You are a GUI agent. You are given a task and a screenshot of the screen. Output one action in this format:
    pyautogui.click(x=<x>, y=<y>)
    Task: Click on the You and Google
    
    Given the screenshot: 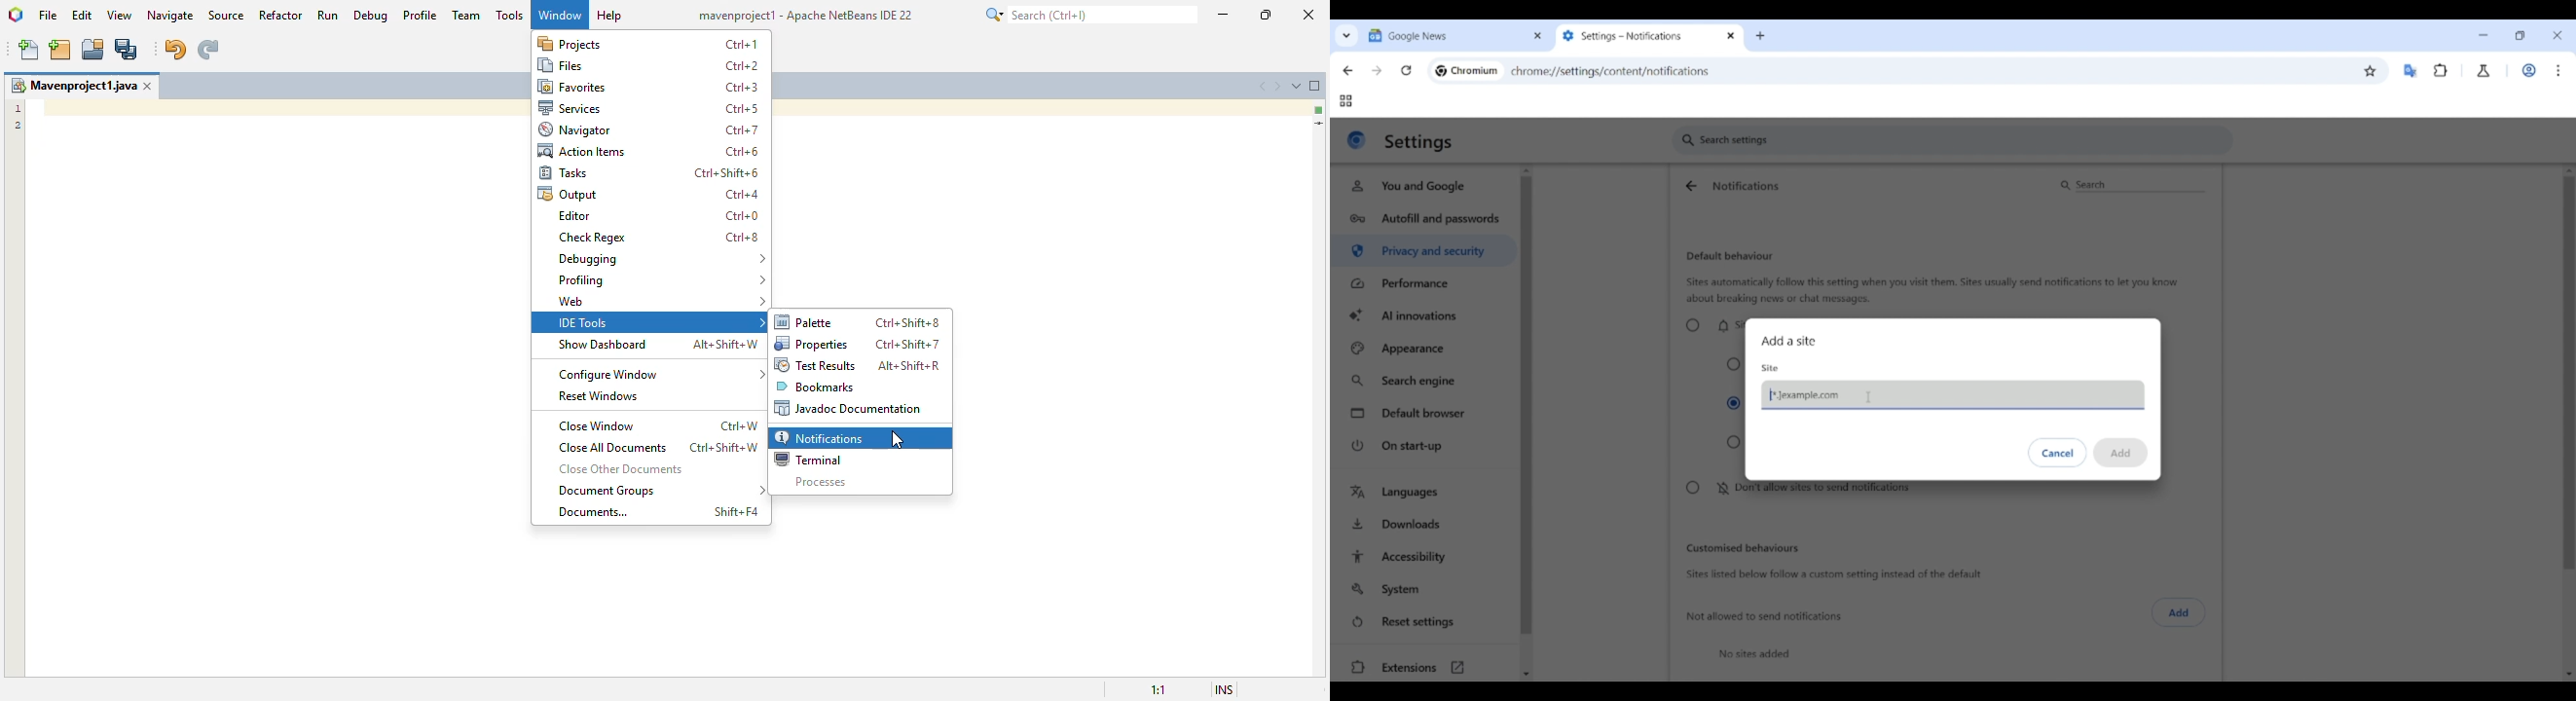 What is the action you would take?
    pyautogui.click(x=1421, y=186)
    